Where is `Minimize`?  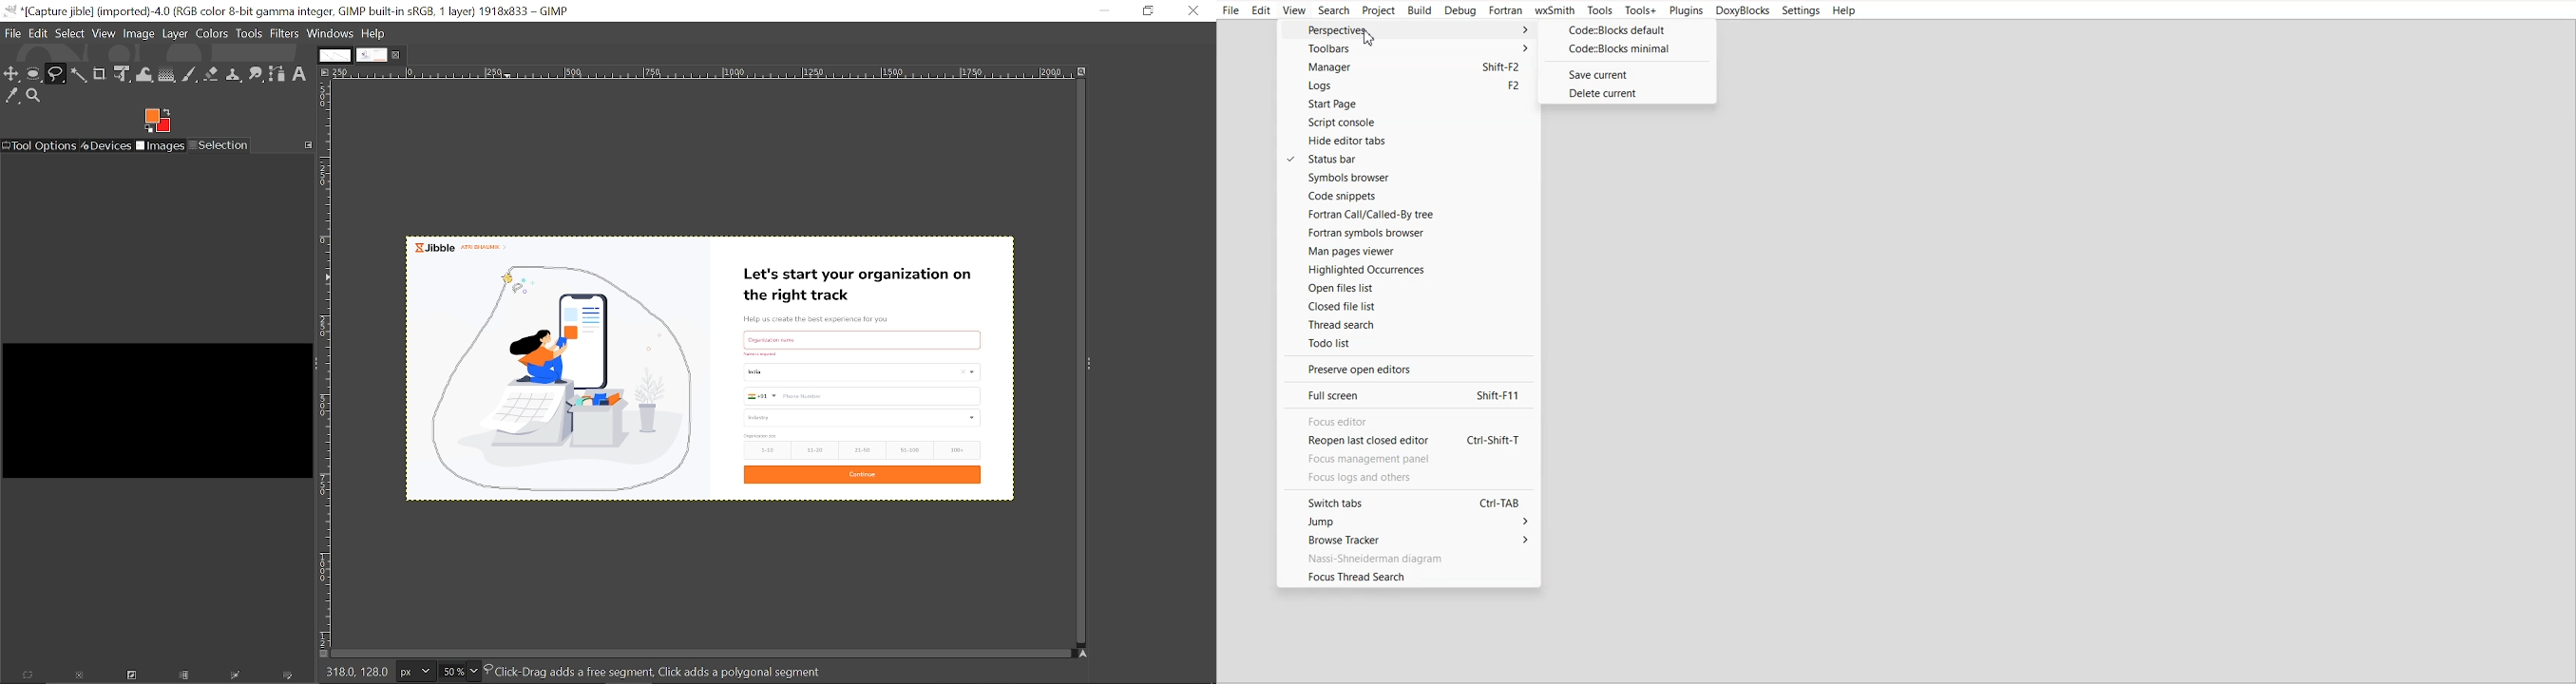 Minimize is located at coordinates (1104, 10).